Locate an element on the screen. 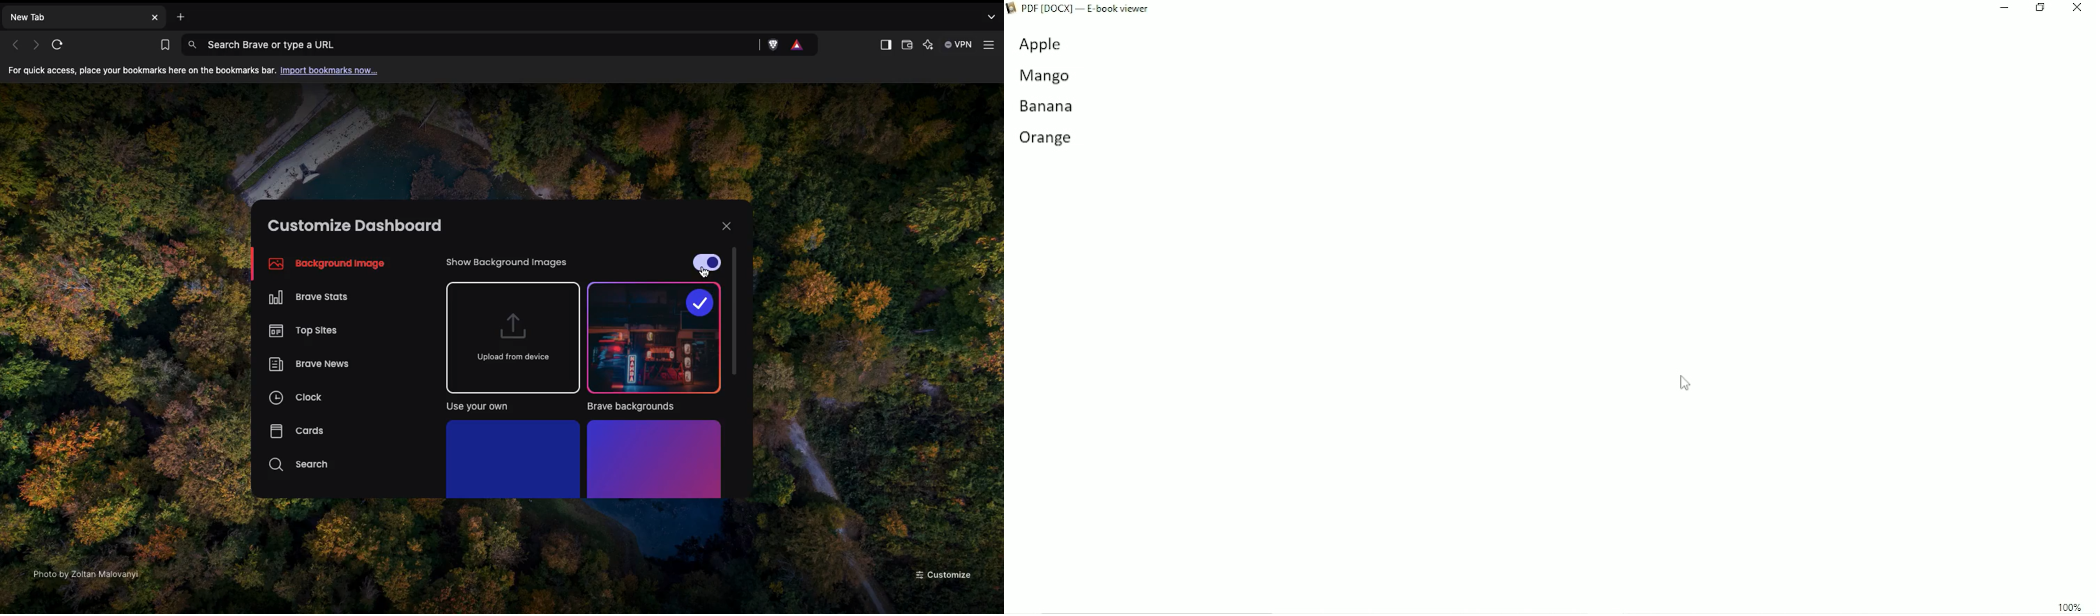 The height and width of the screenshot is (616, 2100). Cursor is located at coordinates (1684, 384).